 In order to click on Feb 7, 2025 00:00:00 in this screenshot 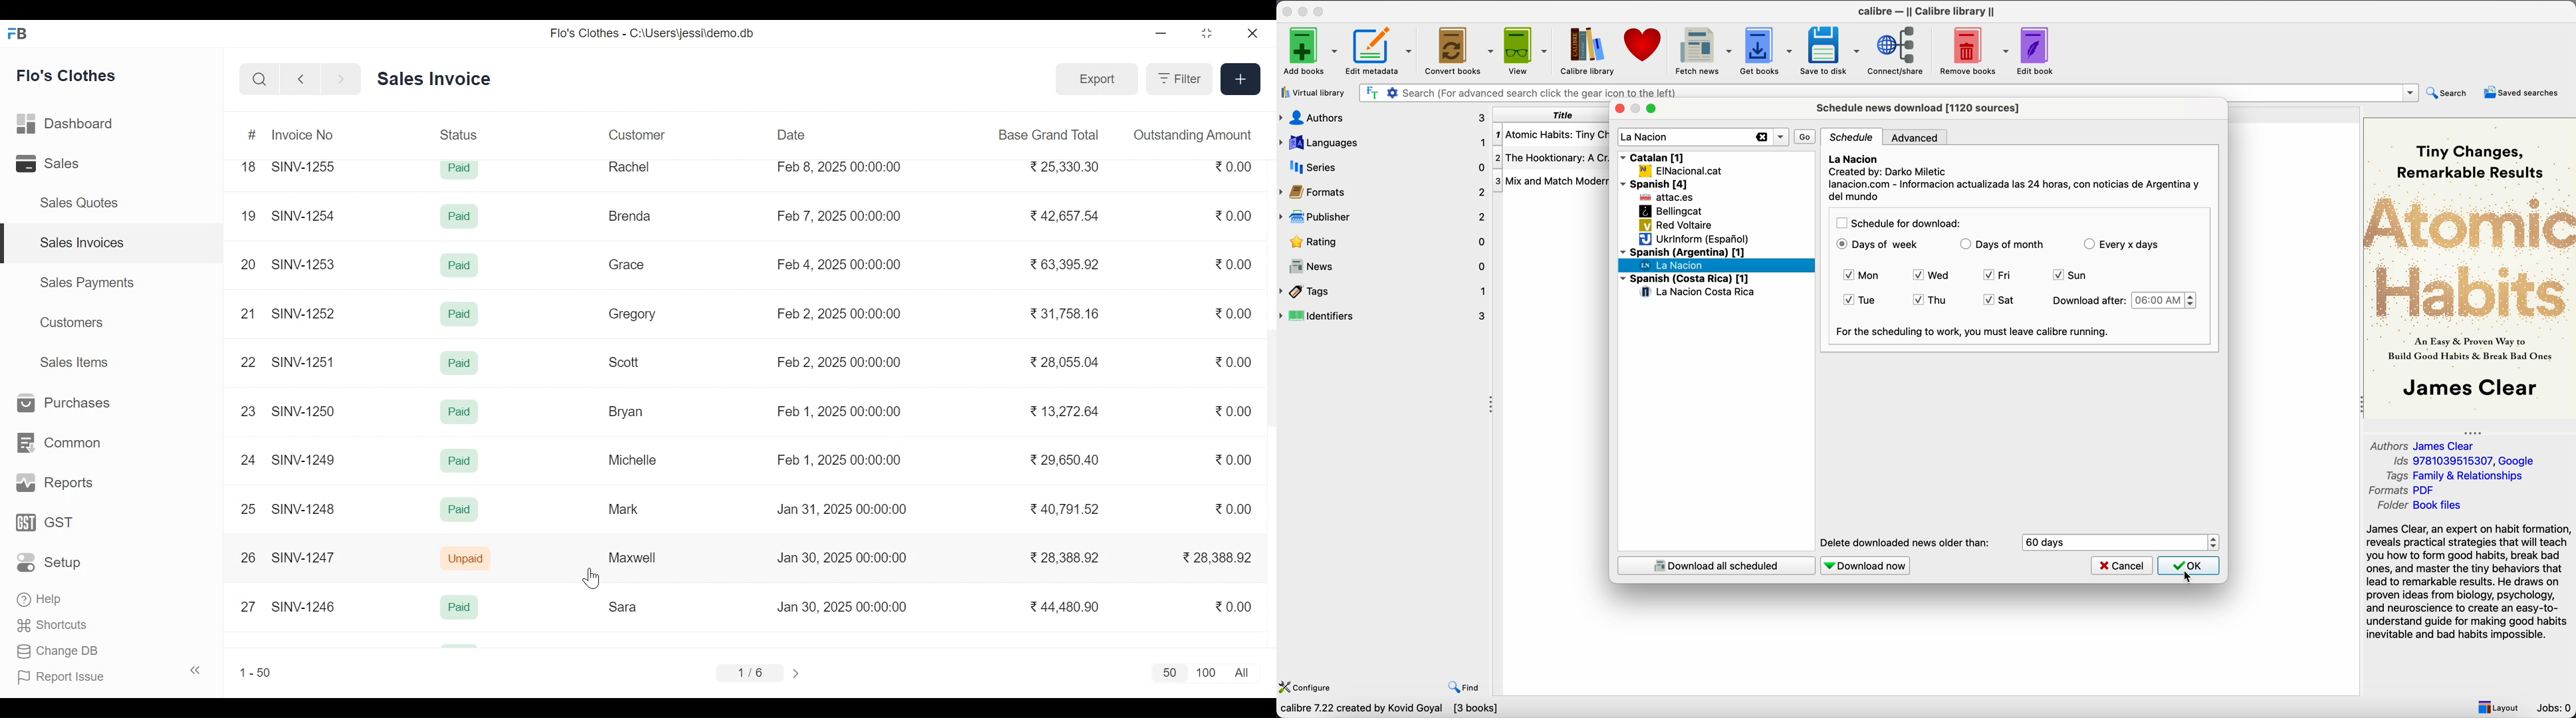, I will do `click(839, 215)`.